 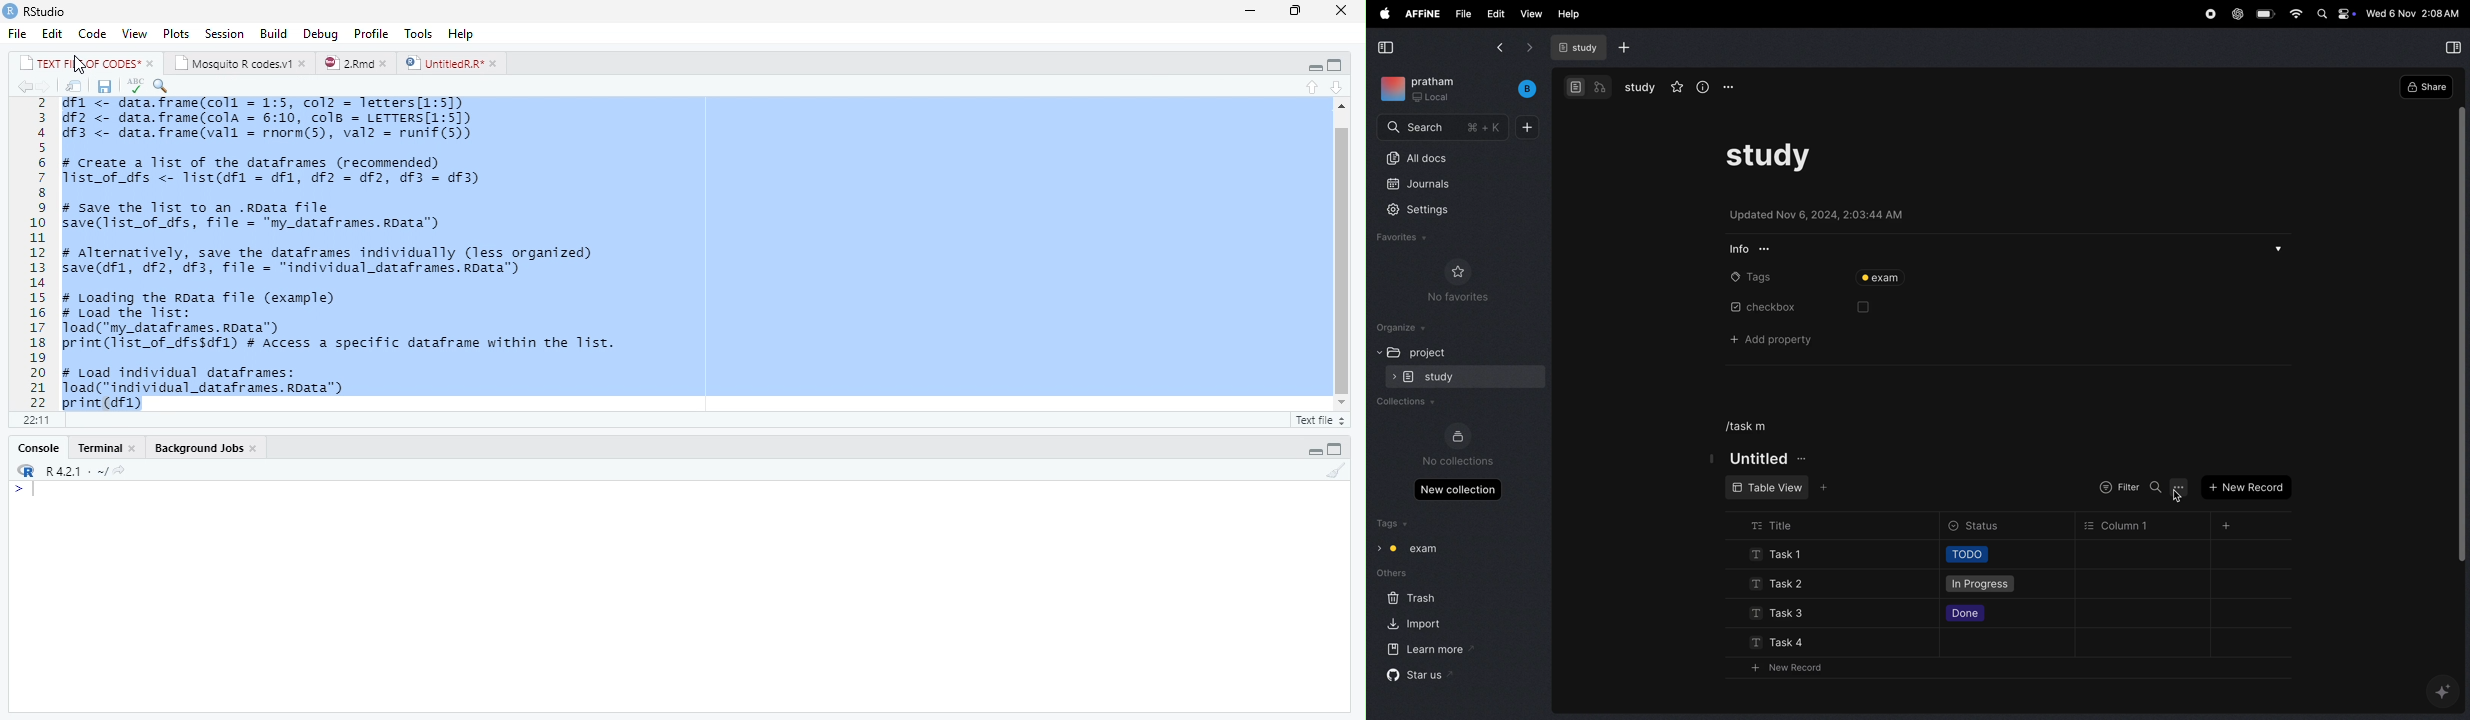 I want to click on 2.Rmd, so click(x=355, y=63).